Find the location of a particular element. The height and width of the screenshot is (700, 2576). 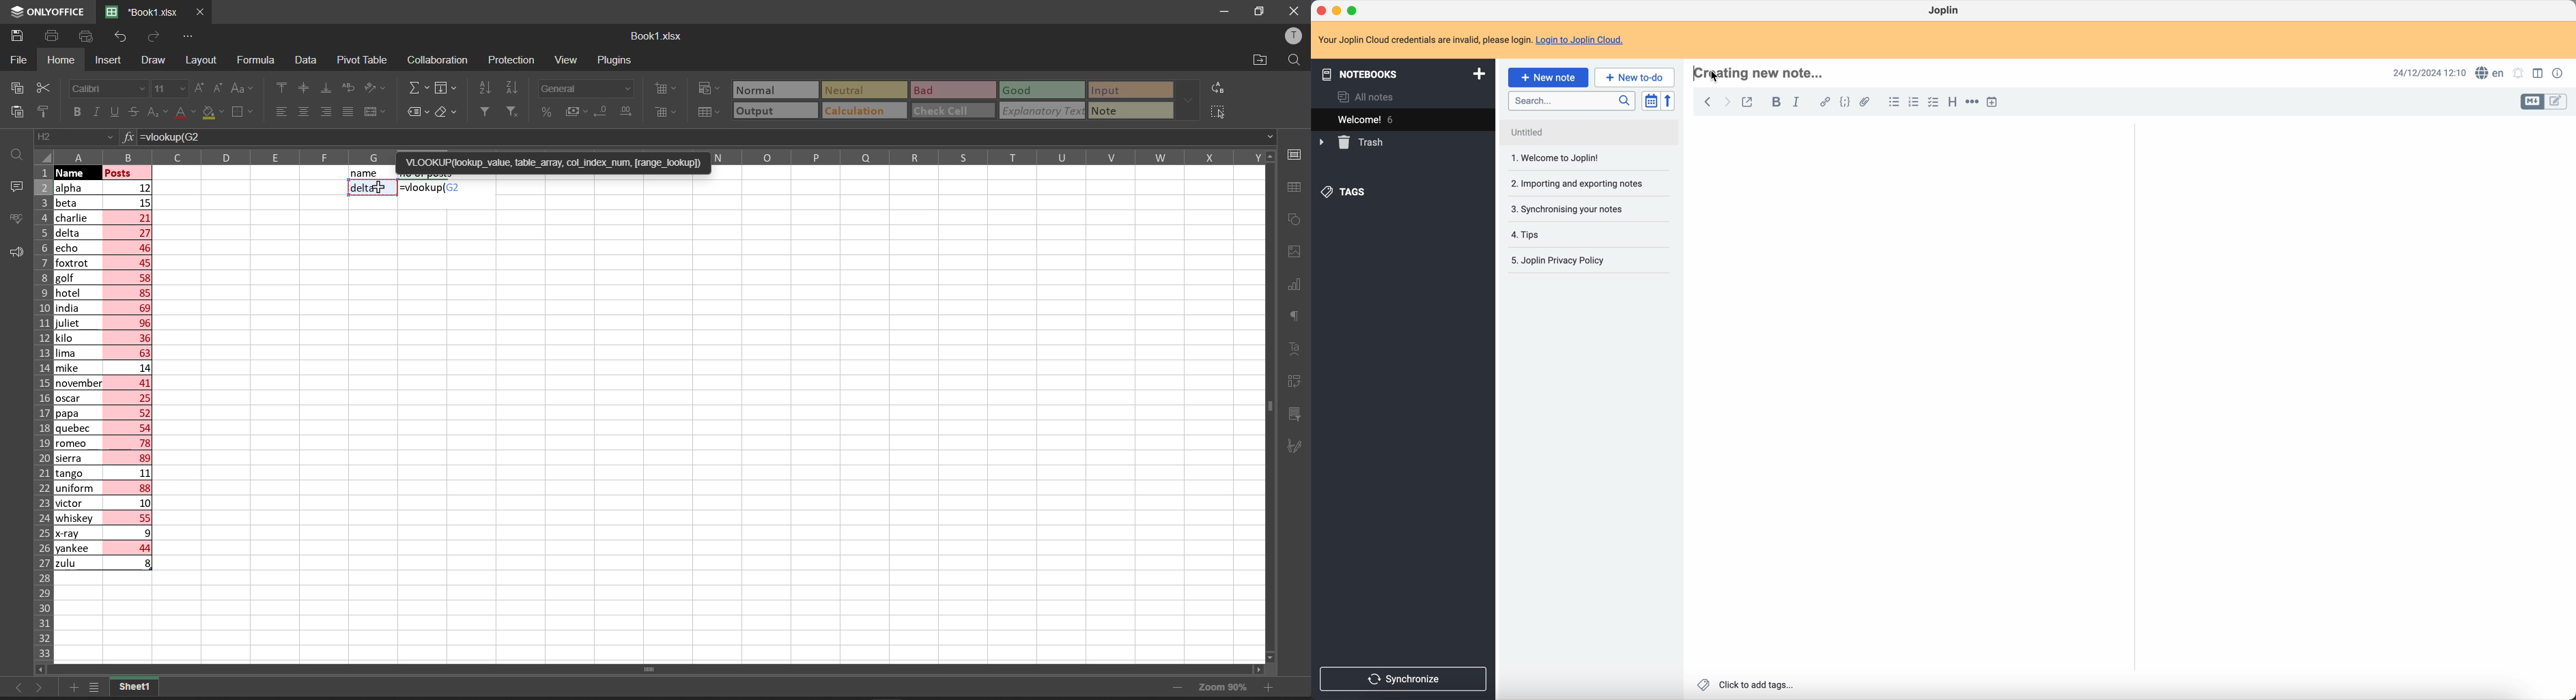

add new tab is located at coordinates (76, 686).